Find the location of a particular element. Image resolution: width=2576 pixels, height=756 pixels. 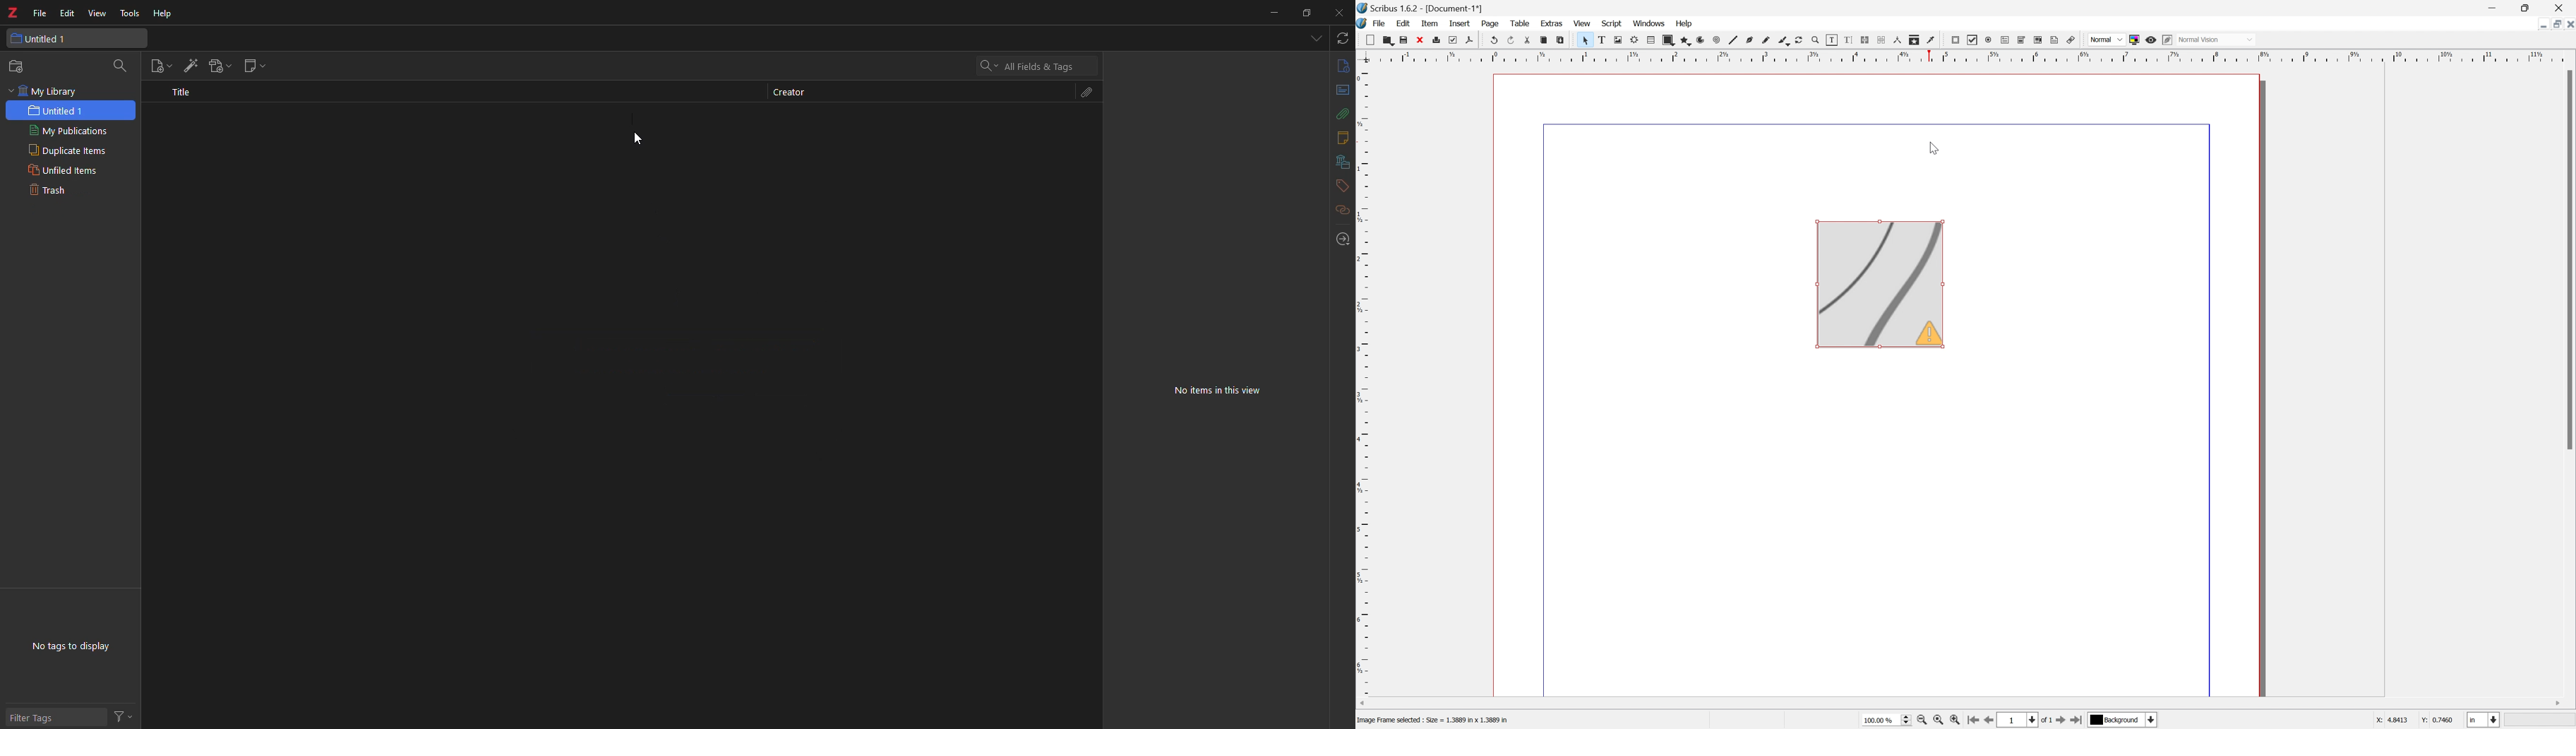

Normal is located at coordinates (2105, 40).